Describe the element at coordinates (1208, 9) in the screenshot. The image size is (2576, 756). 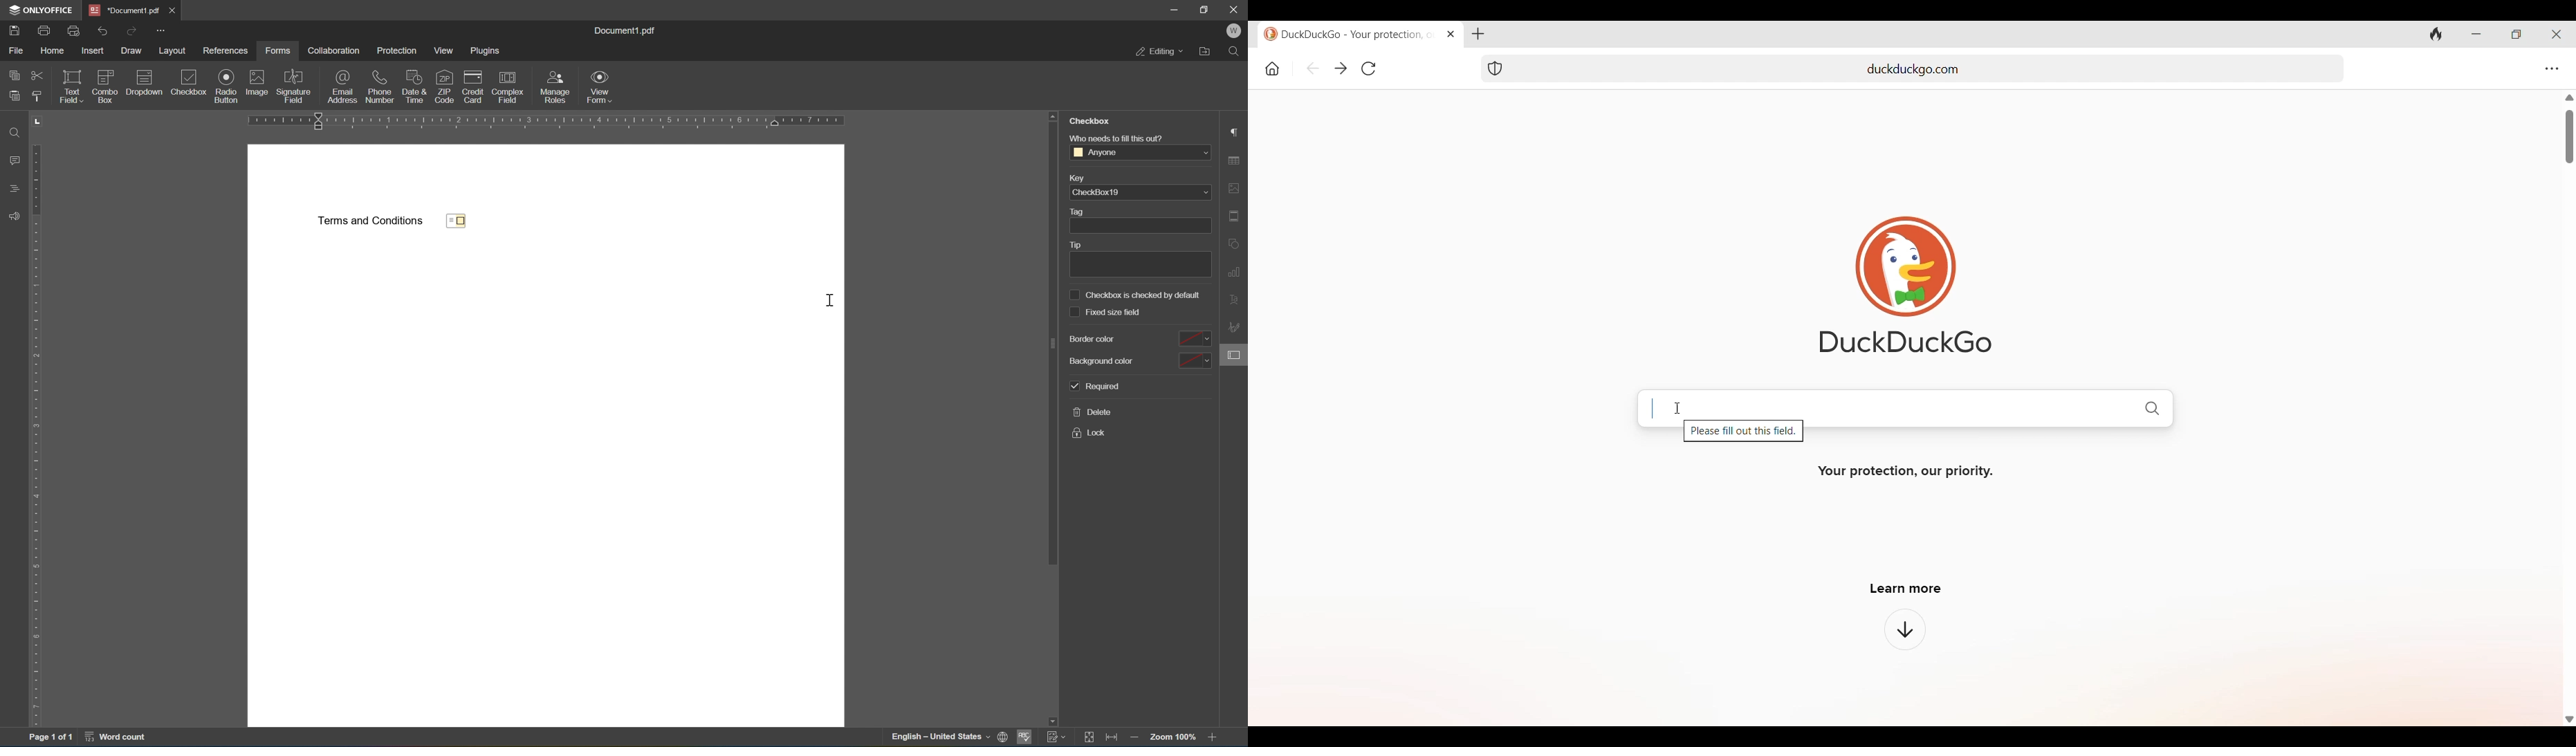
I see `restore down` at that location.